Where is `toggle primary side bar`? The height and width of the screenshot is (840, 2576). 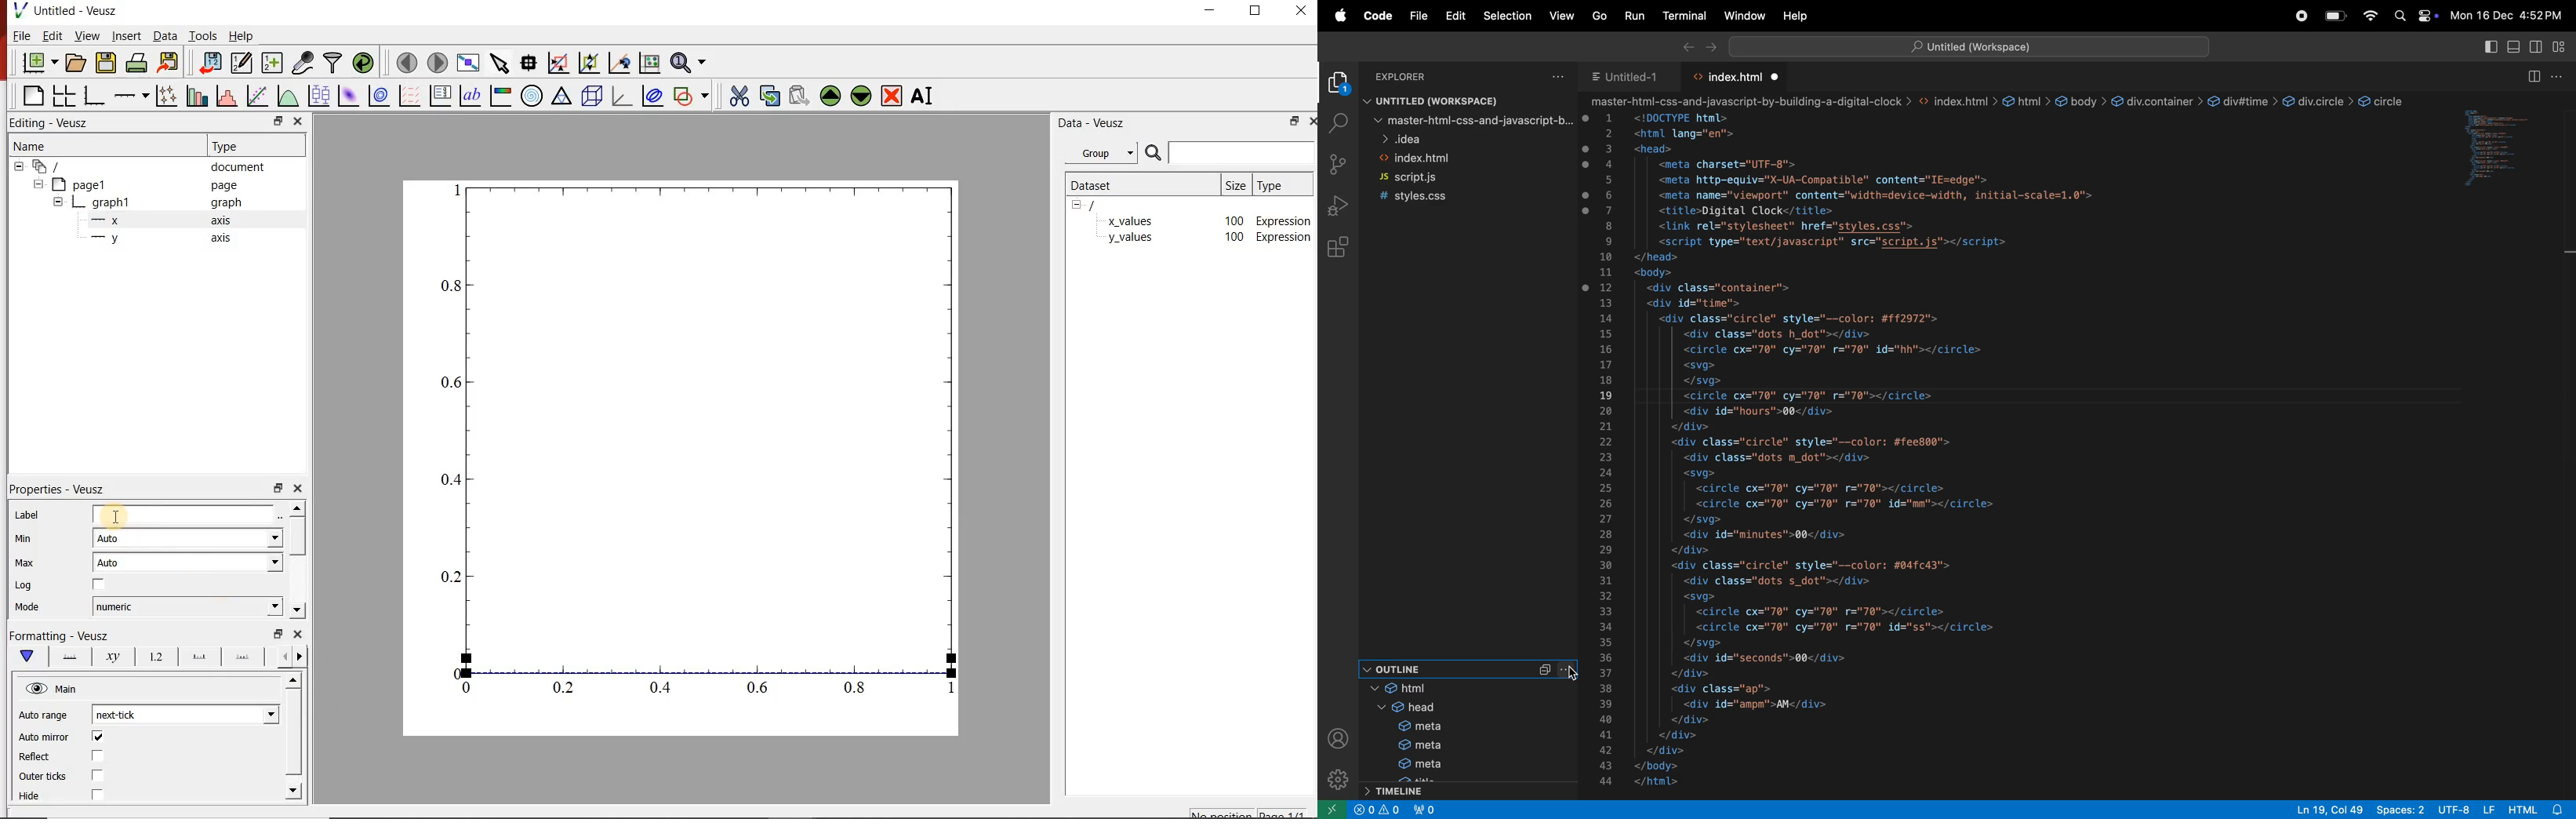
toggle primary side bar is located at coordinates (2491, 48).